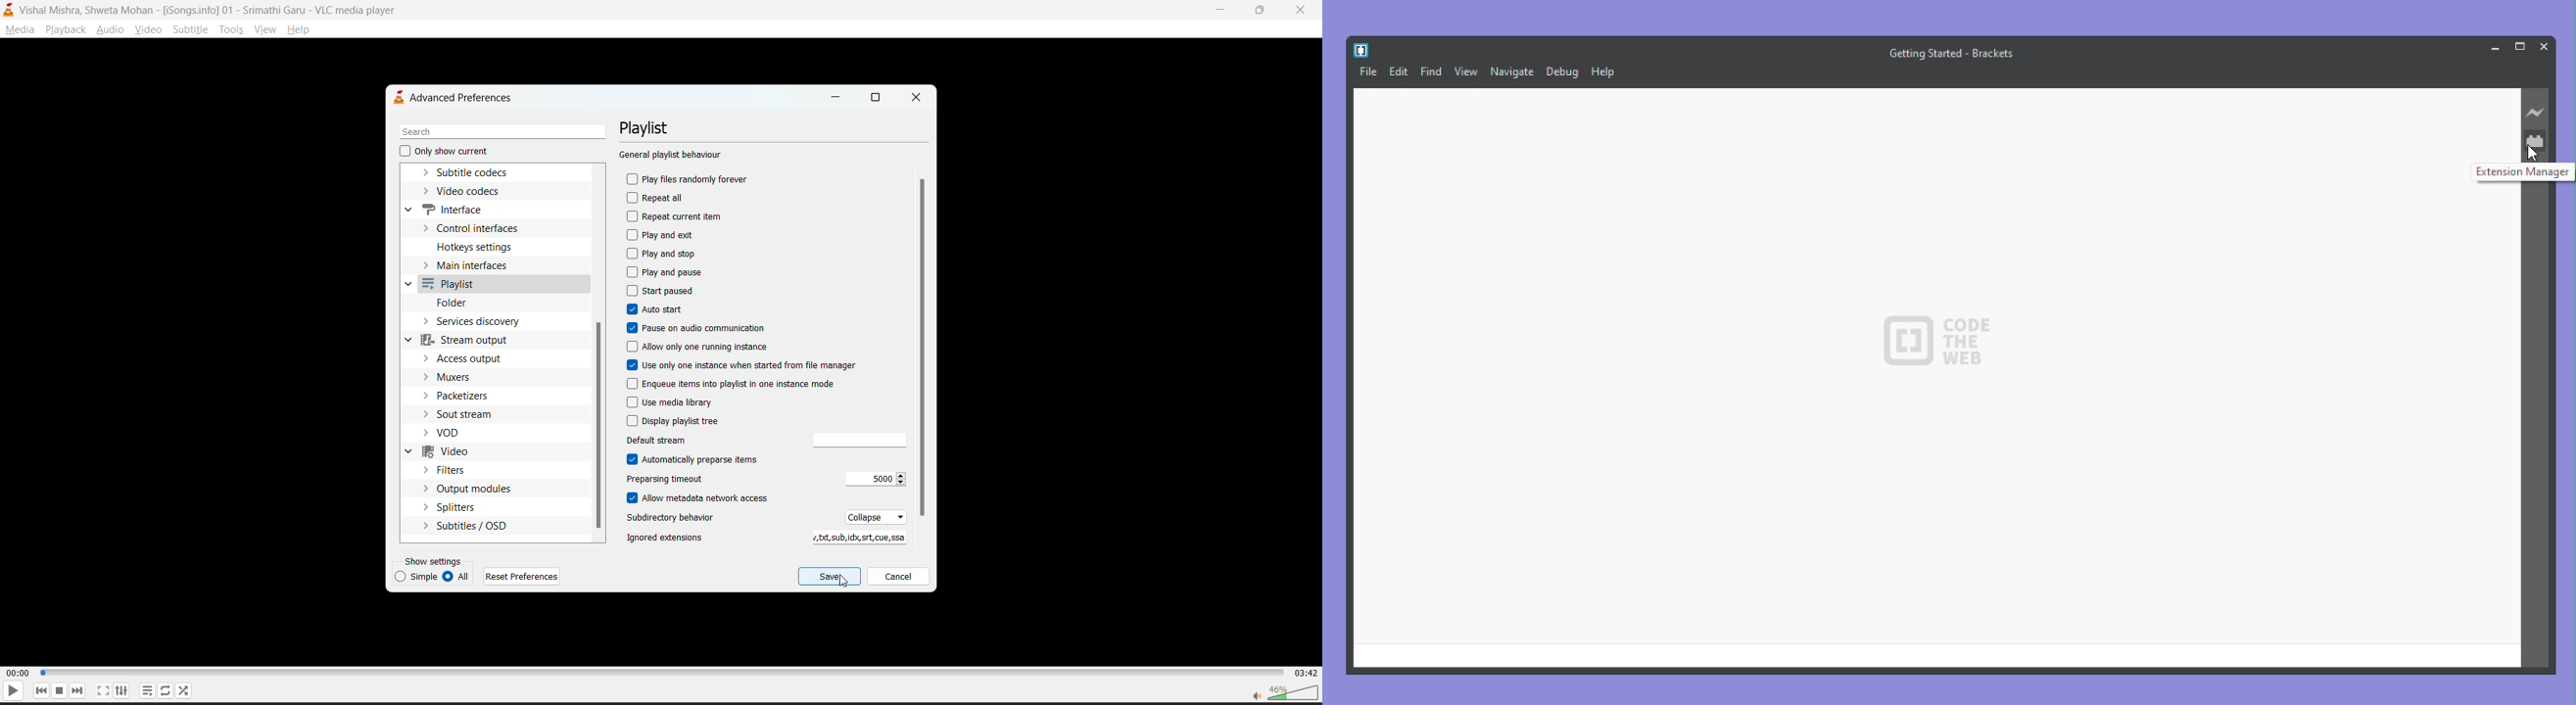  I want to click on Close, so click(2544, 46).